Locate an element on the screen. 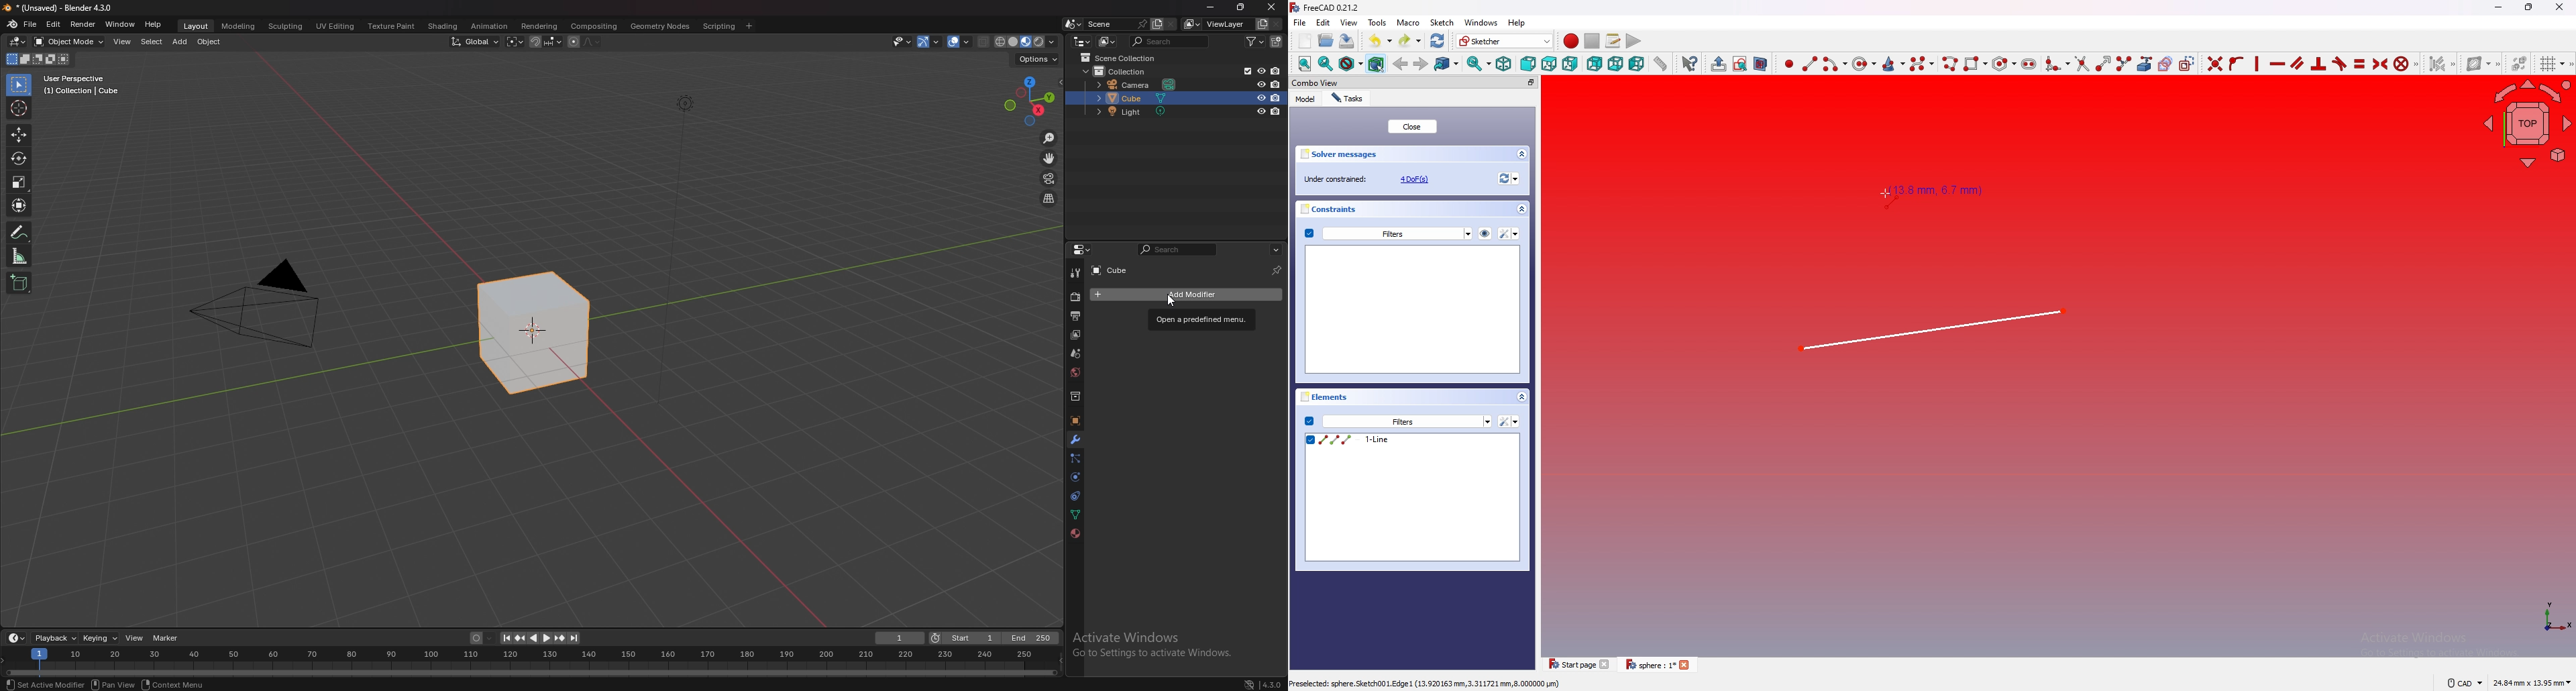  axis is located at coordinates (2551, 615).